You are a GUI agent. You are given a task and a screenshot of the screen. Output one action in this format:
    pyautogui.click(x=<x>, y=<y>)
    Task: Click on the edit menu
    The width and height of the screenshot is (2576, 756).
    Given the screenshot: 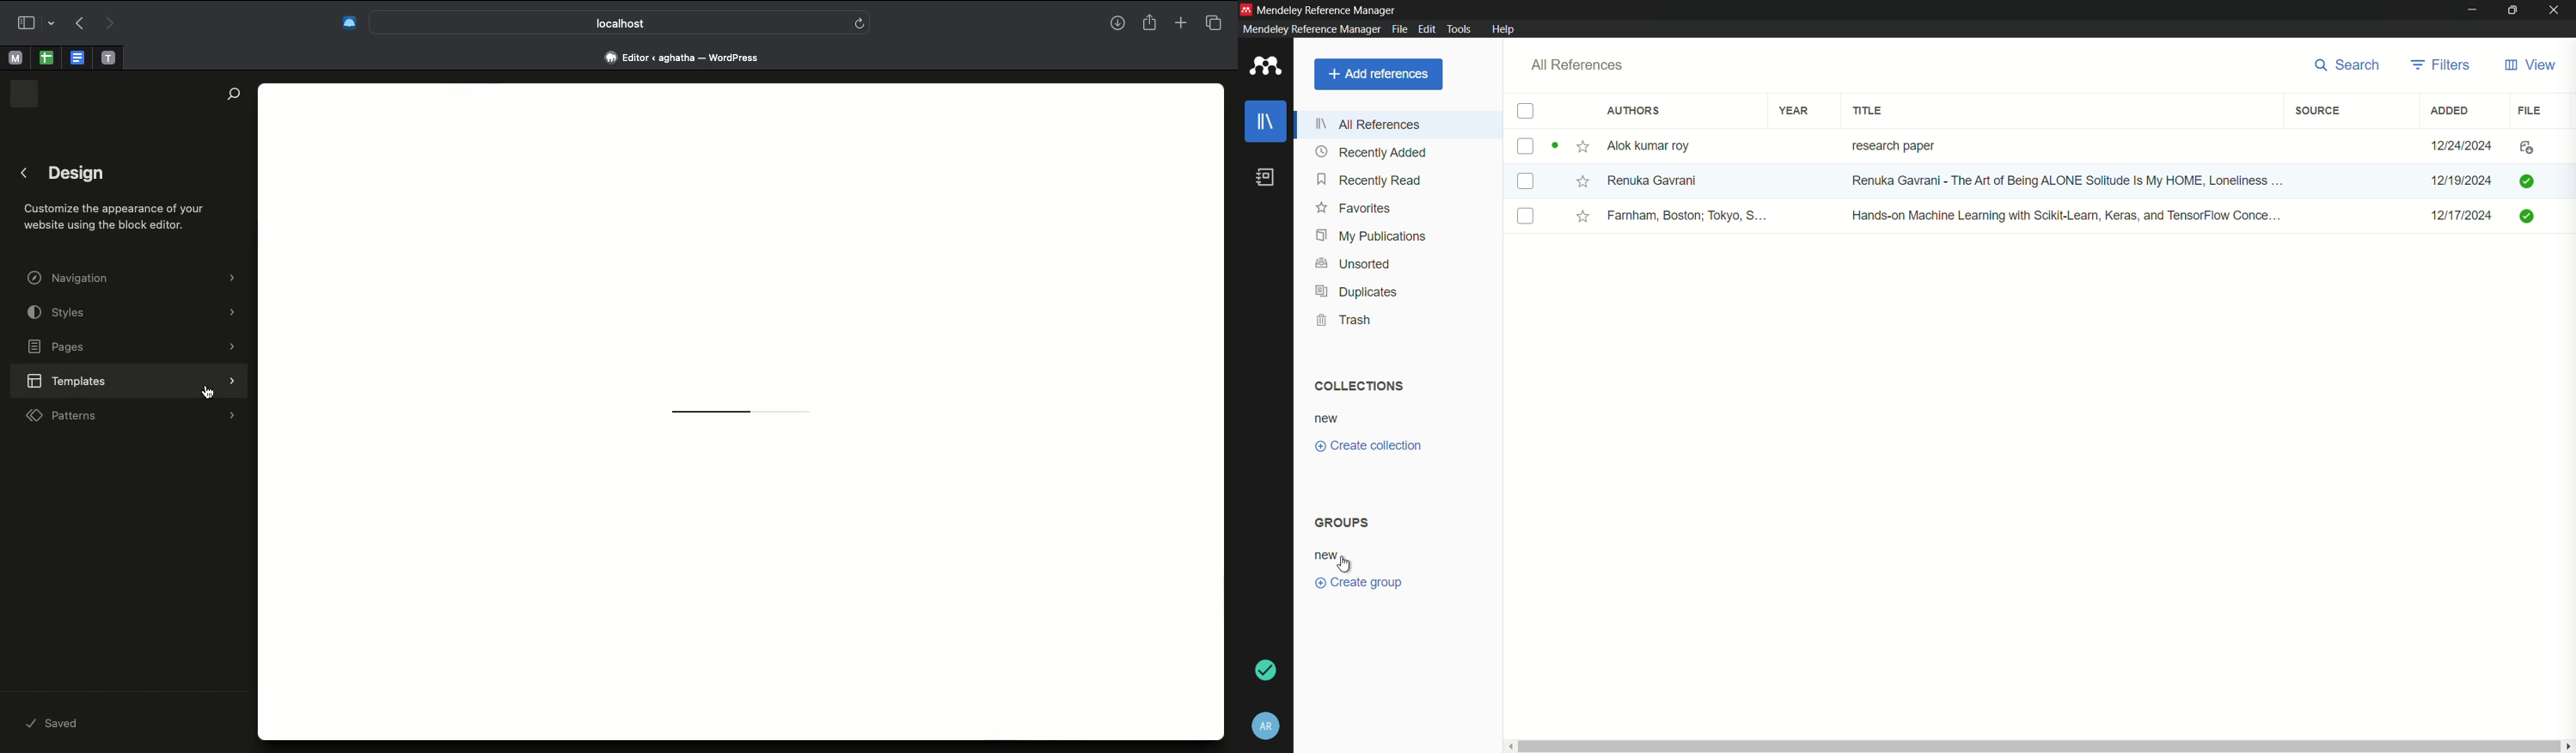 What is the action you would take?
    pyautogui.click(x=1426, y=29)
    